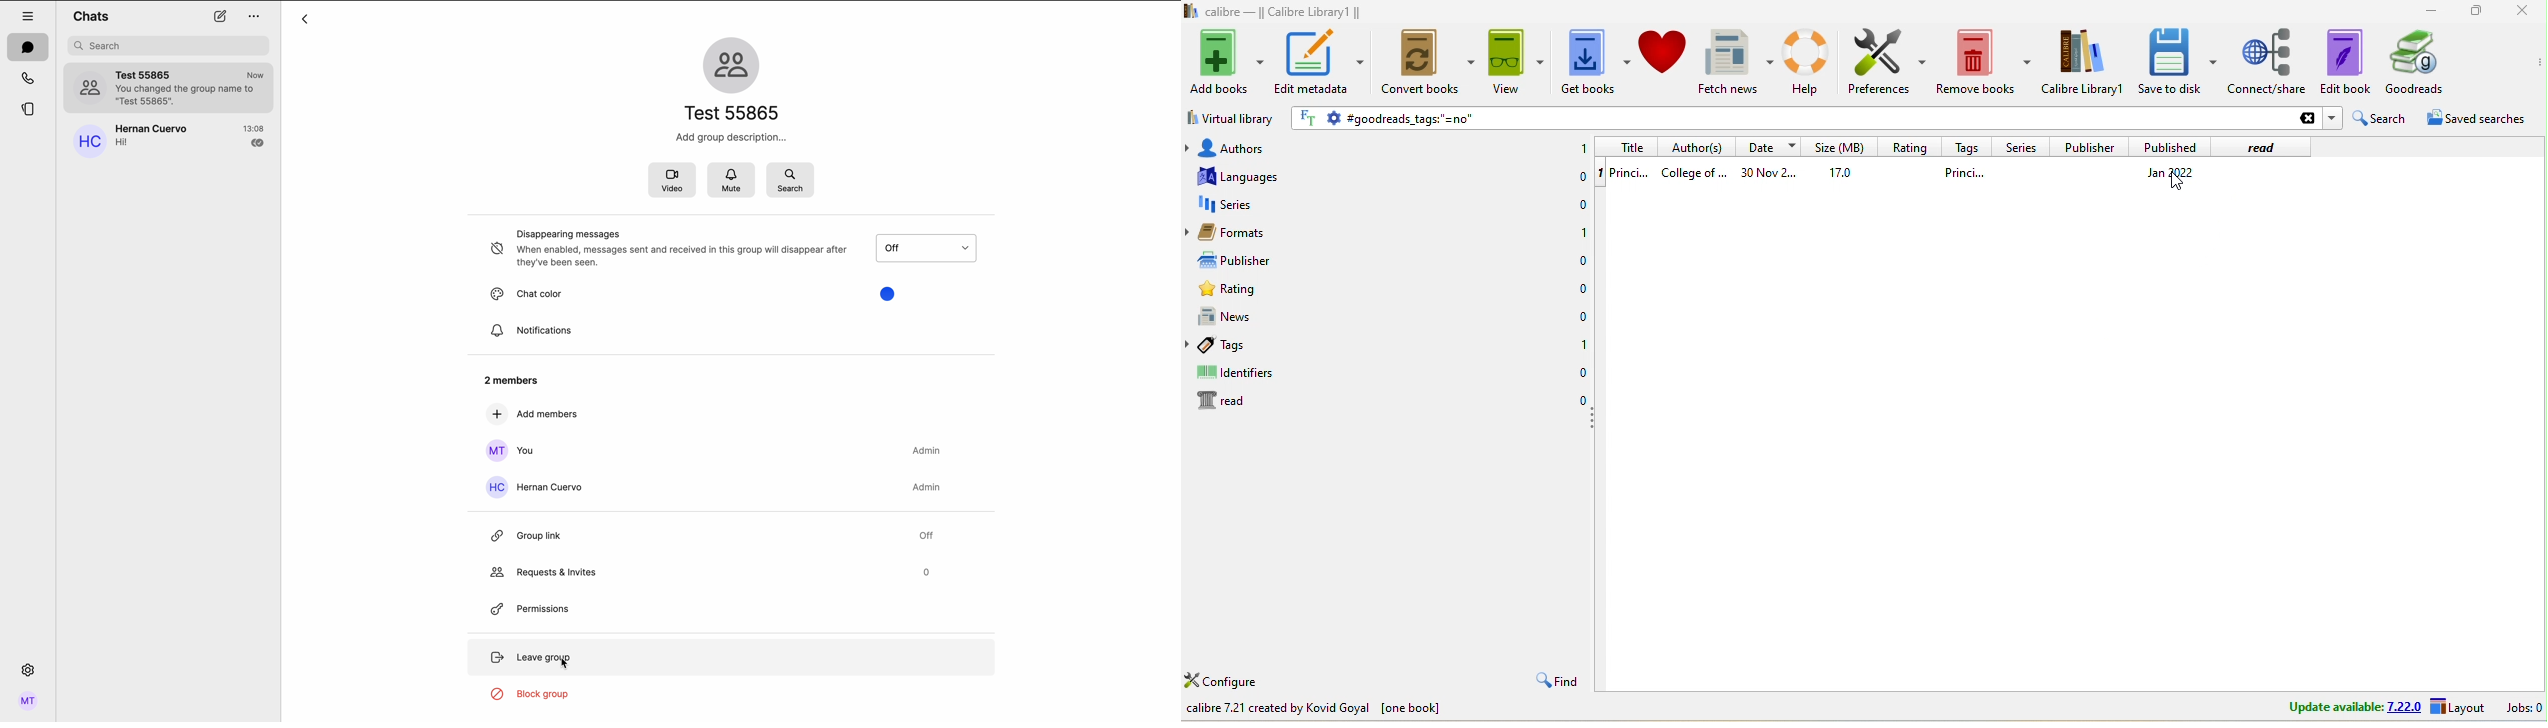 The image size is (2548, 728). I want to click on calibre 7.21 created by kovid goyal [one book], so click(1324, 709).